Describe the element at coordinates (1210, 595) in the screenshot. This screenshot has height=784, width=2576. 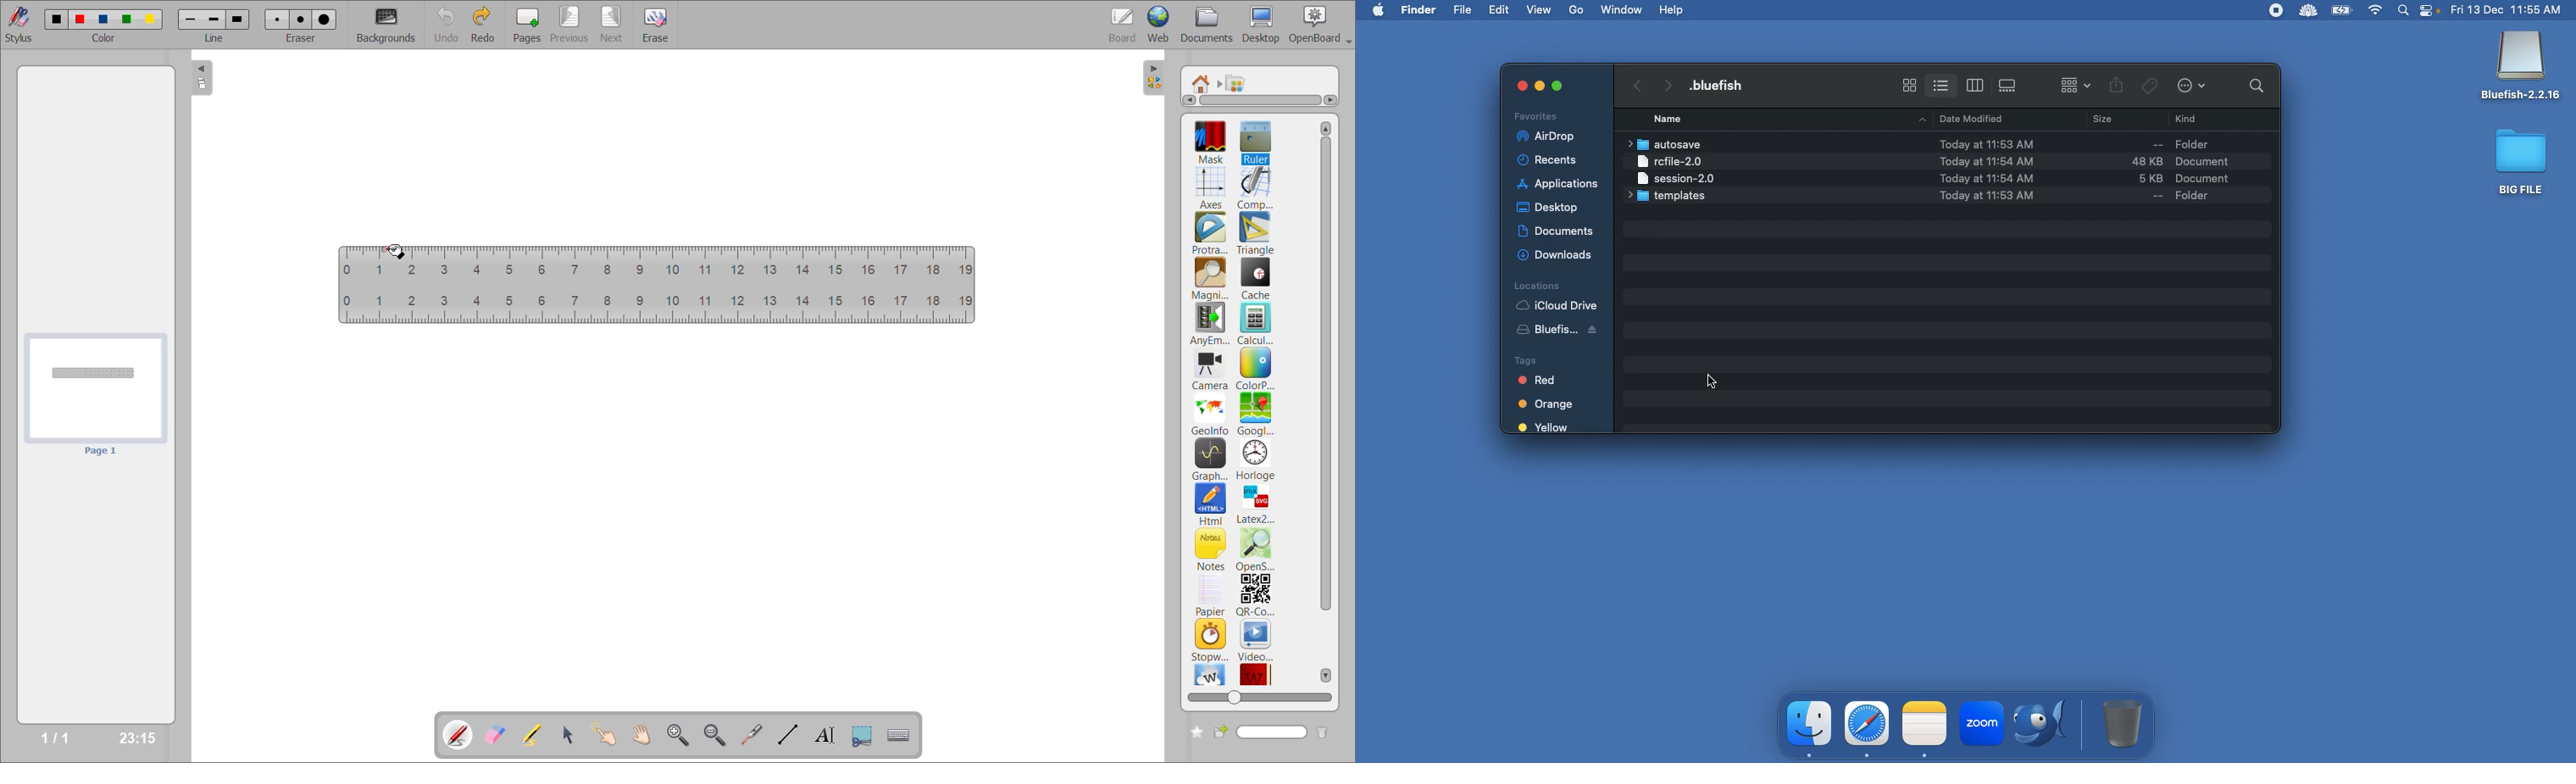
I see `papier` at that location.